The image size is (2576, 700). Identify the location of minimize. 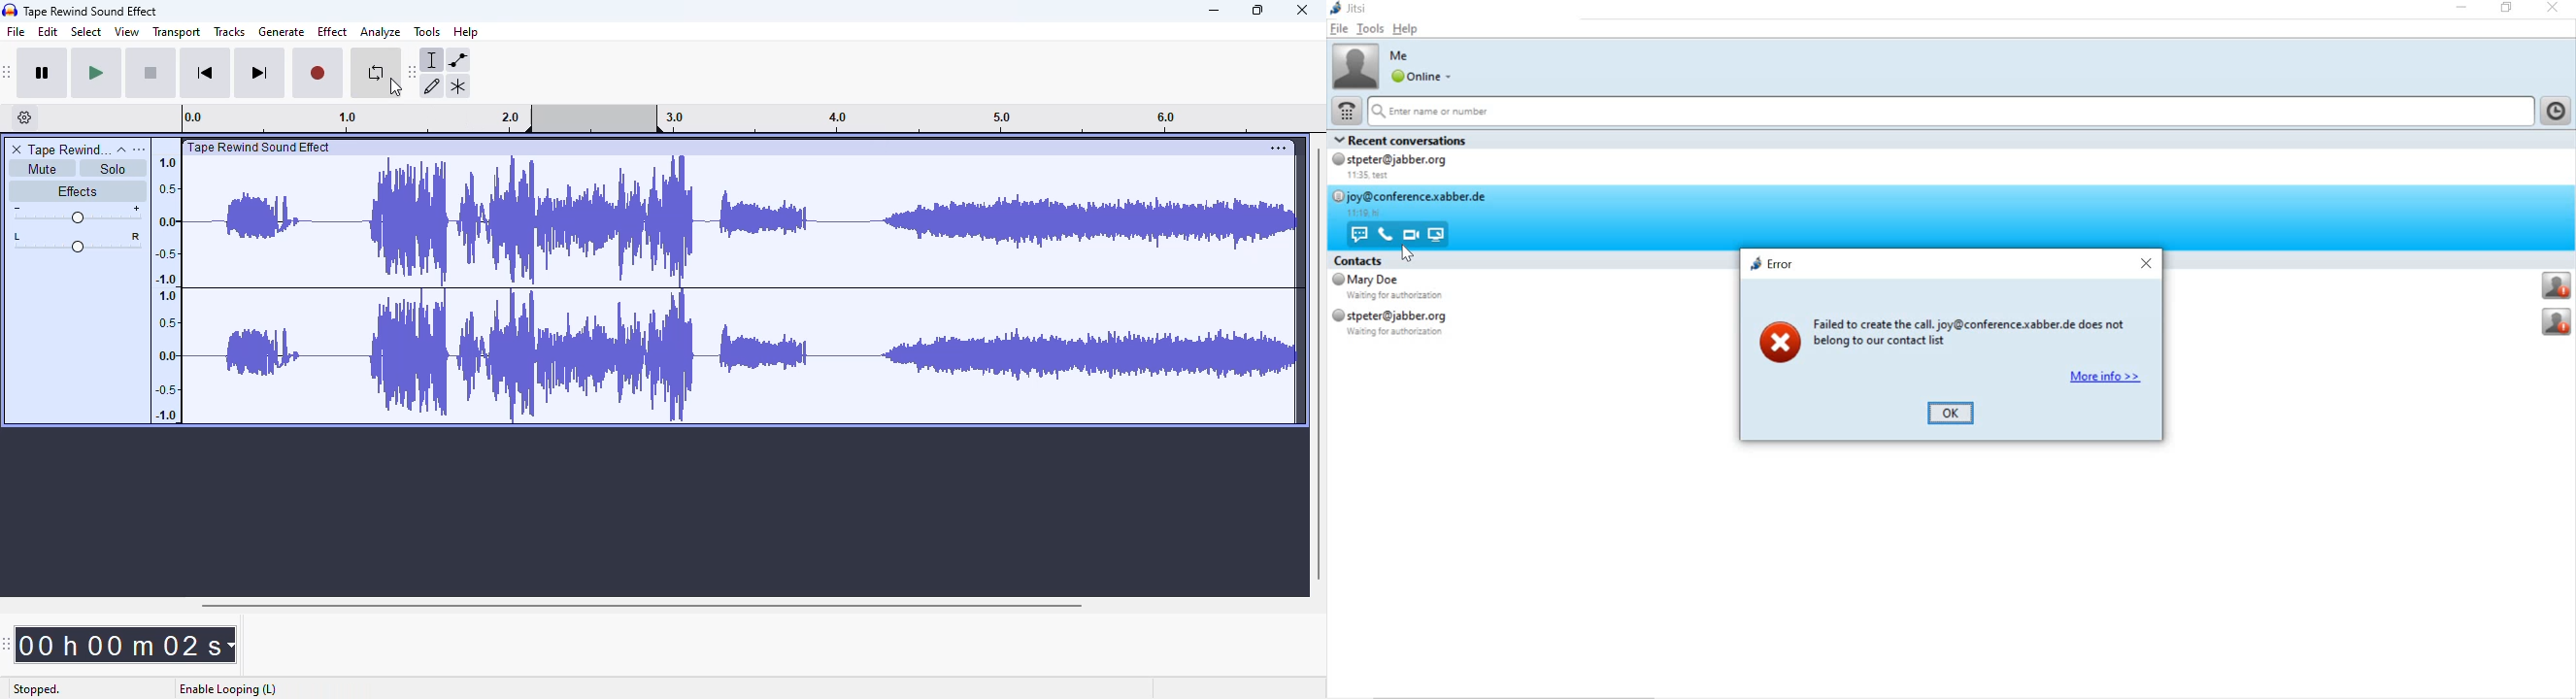
(1214, 11).